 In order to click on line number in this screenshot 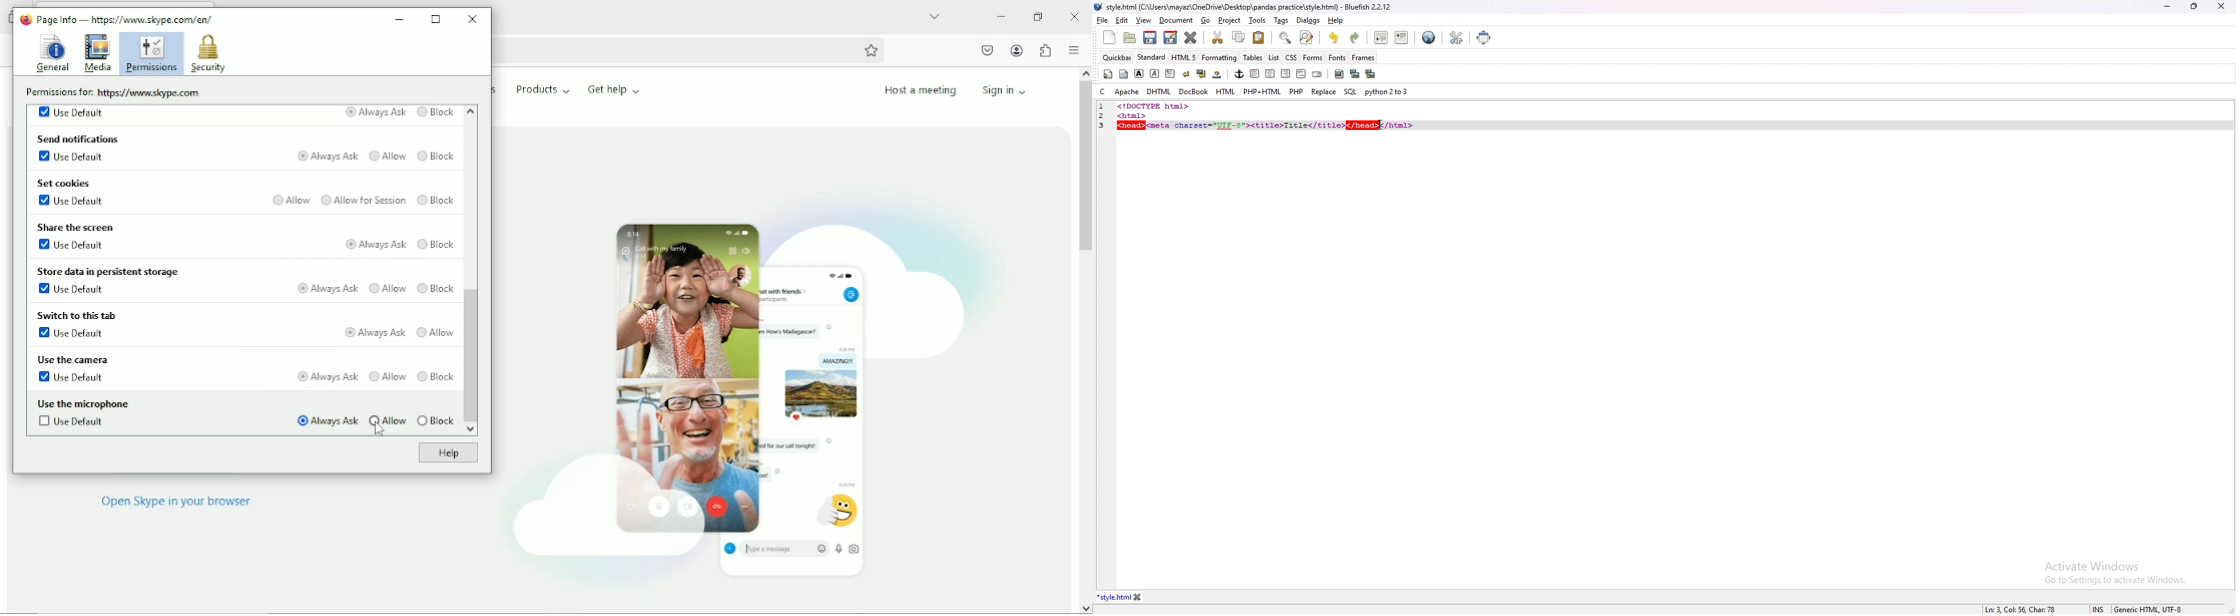, I will do `click(1102, 107)`.